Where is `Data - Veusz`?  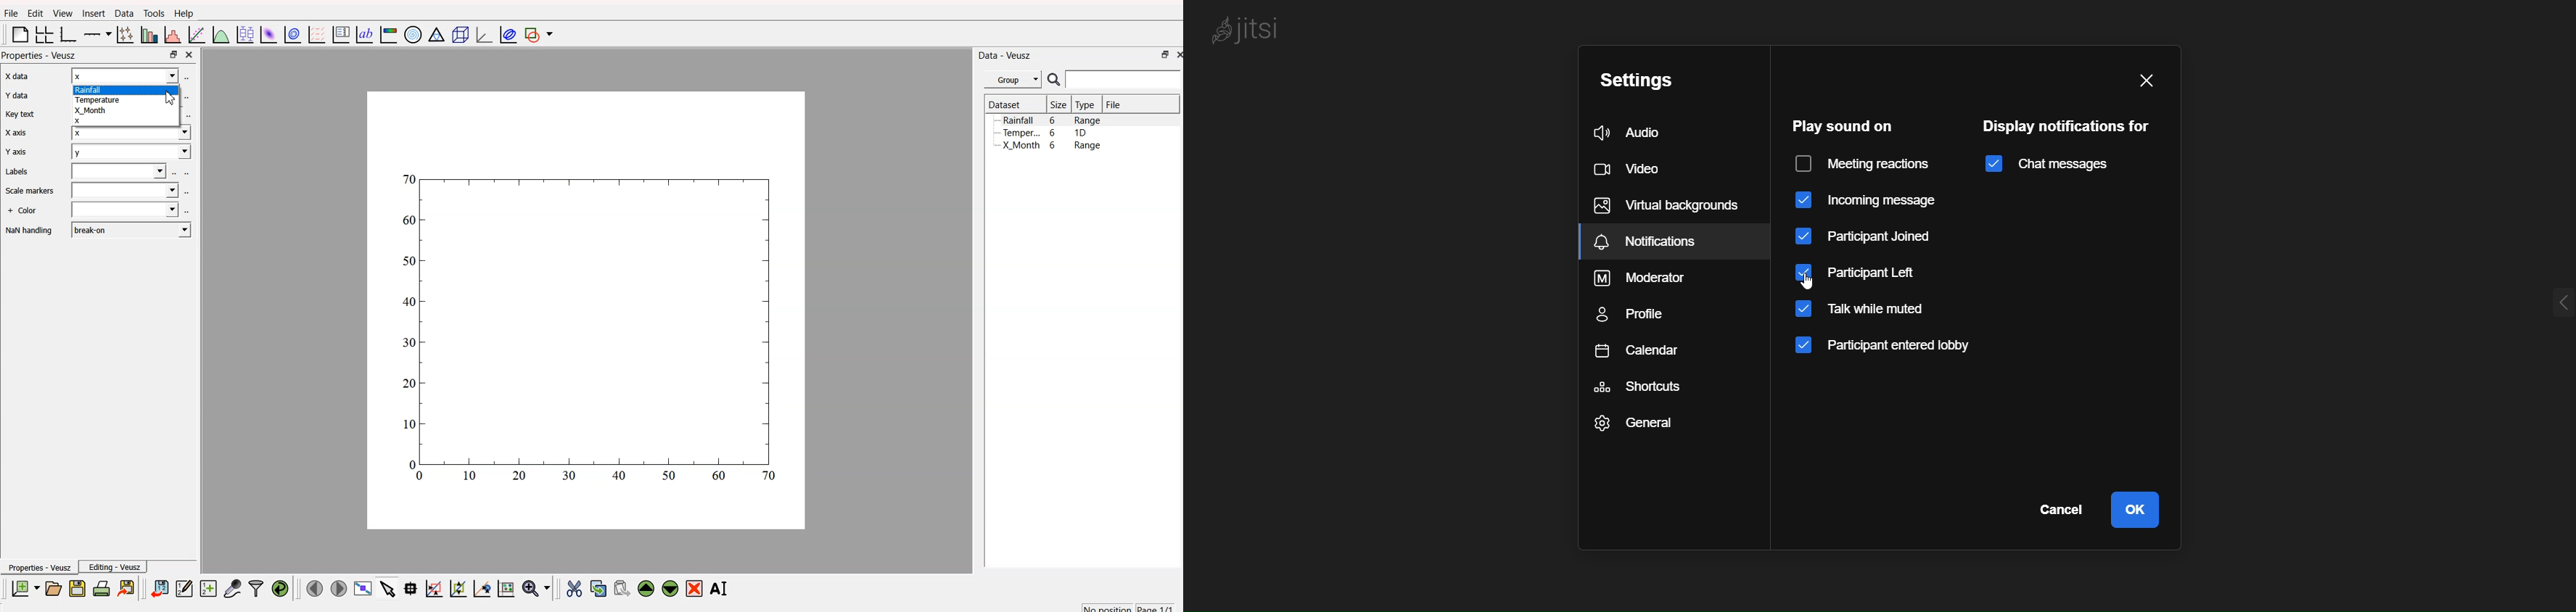 Data - Veusz is located at coordinates (1006, 54).